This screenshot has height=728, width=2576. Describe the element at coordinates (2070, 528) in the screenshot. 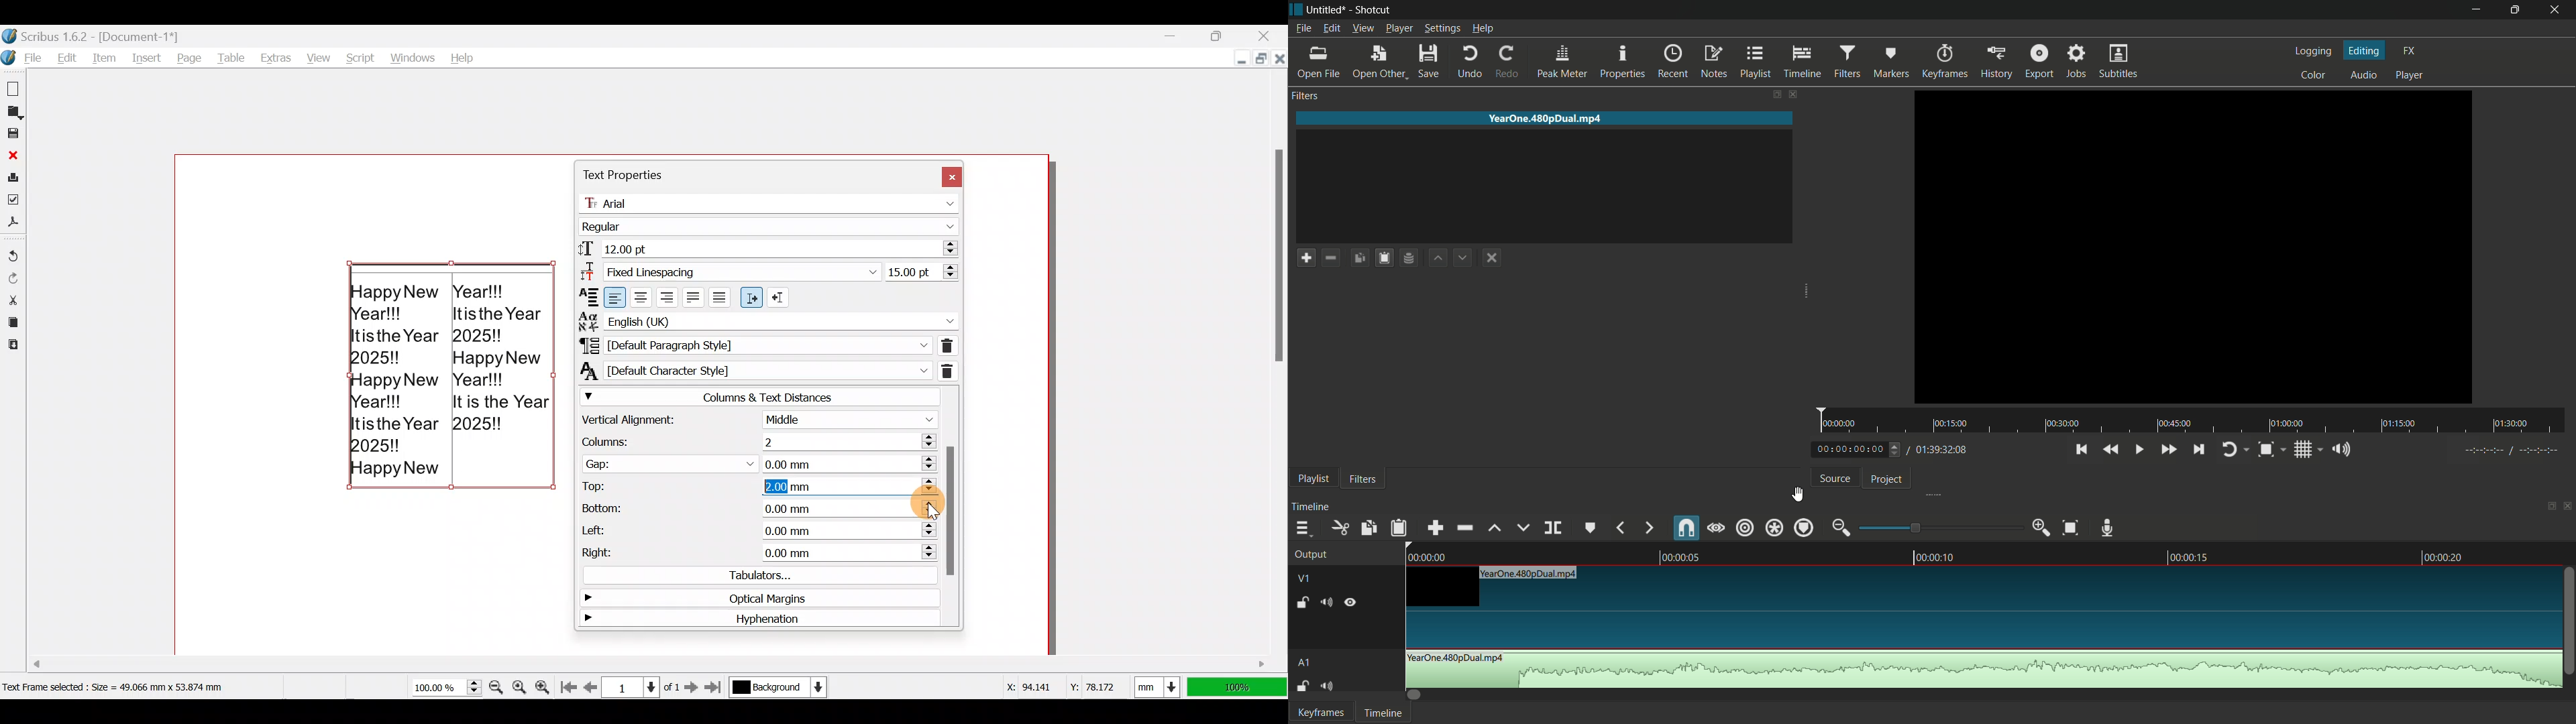

I see `zoom timeline to fit` at that location.